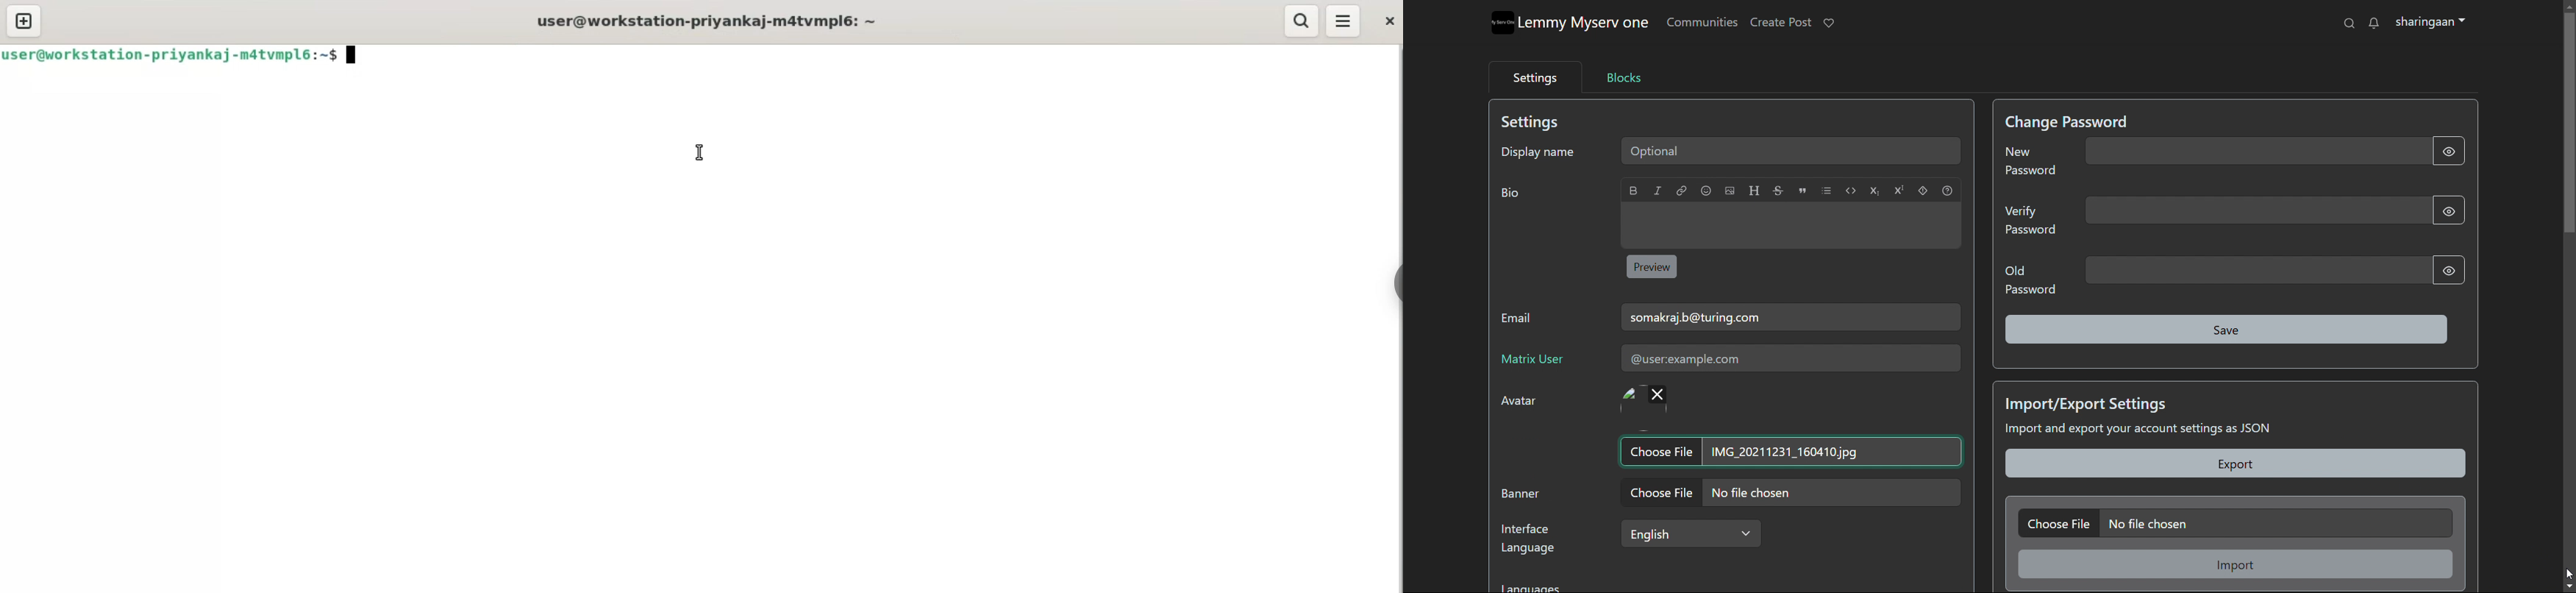  I want to click on Settings, so click(1539, 122).